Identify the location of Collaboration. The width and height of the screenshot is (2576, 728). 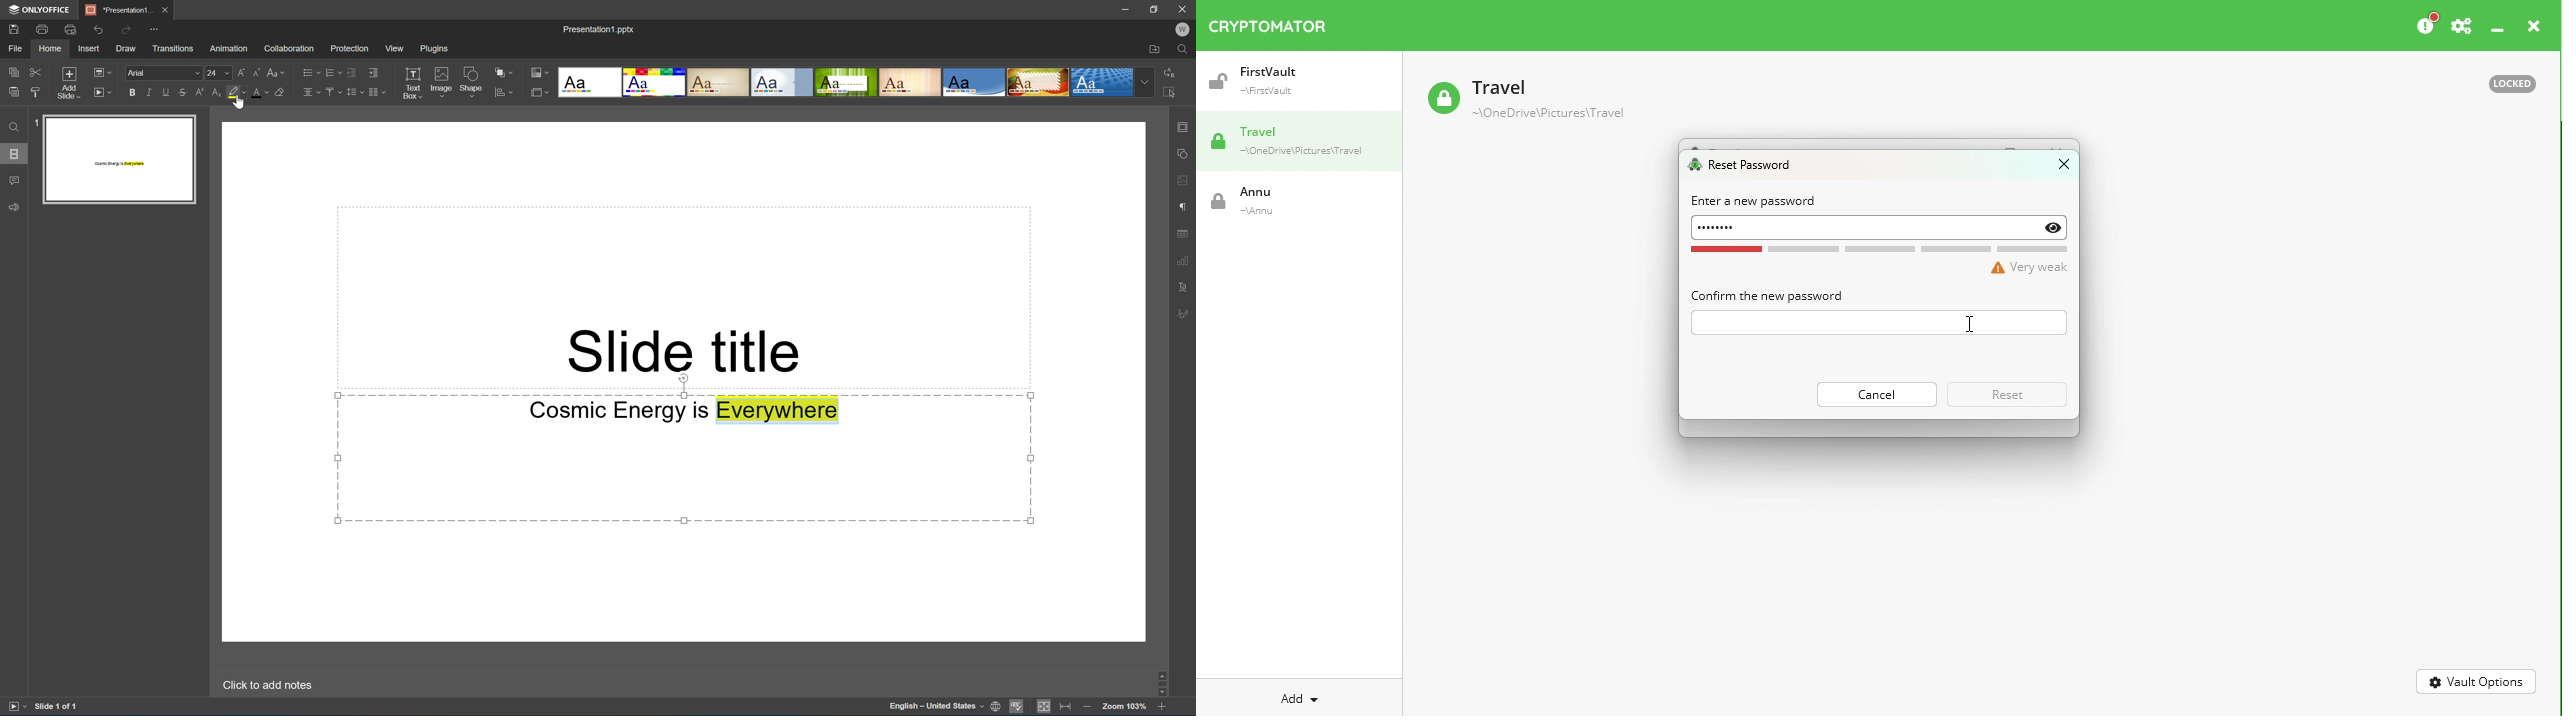
(289, 47).